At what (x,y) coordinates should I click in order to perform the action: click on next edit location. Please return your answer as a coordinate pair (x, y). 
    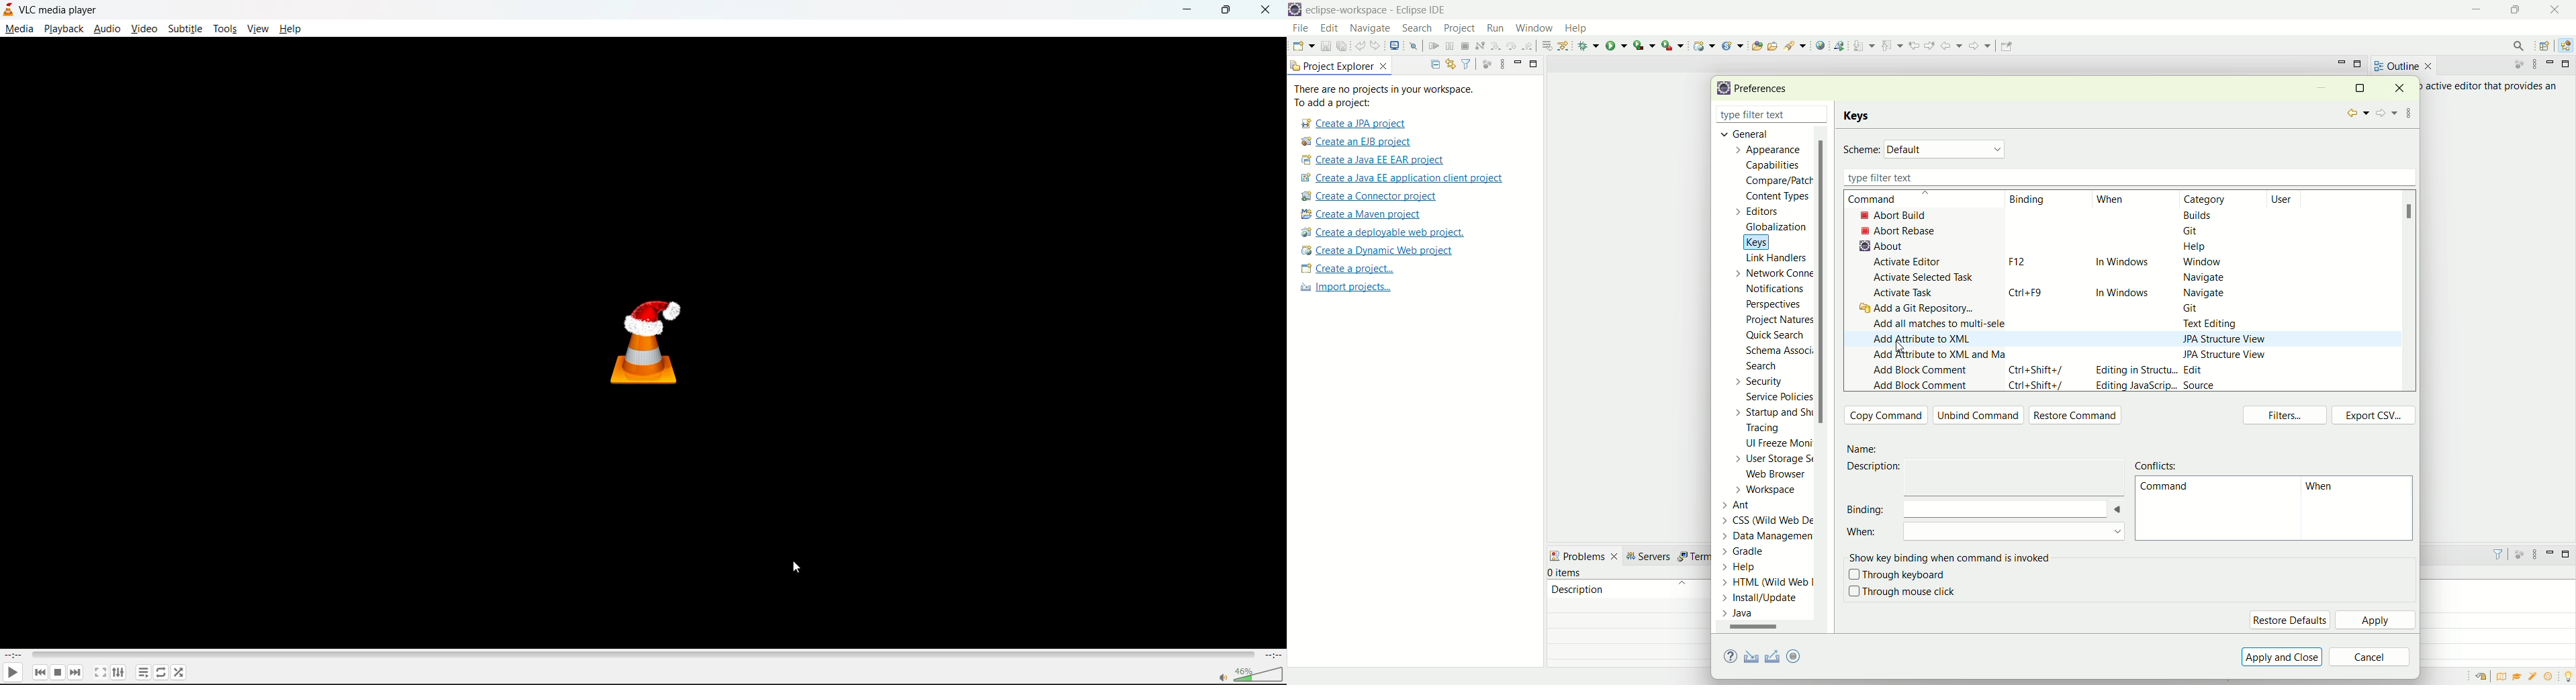
    Looking at the image, I should click on (1931, 44).